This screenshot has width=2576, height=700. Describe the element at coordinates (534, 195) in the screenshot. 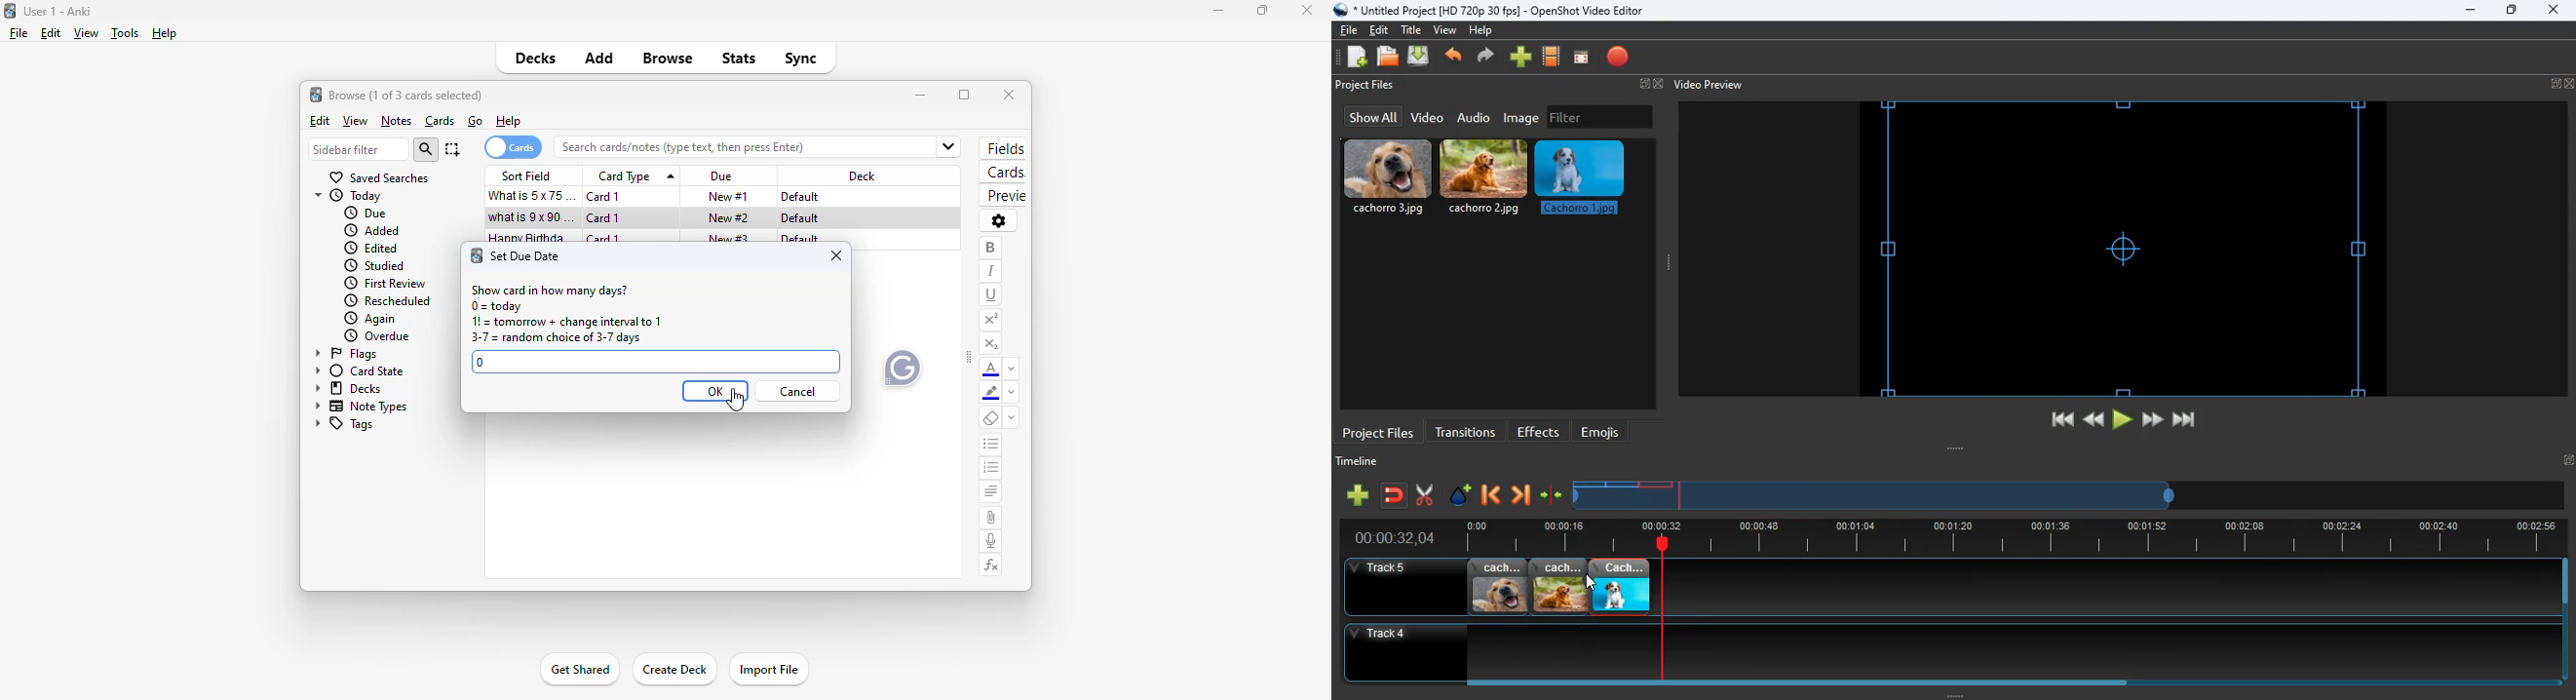

I see `what is 5x75=?` at that location.